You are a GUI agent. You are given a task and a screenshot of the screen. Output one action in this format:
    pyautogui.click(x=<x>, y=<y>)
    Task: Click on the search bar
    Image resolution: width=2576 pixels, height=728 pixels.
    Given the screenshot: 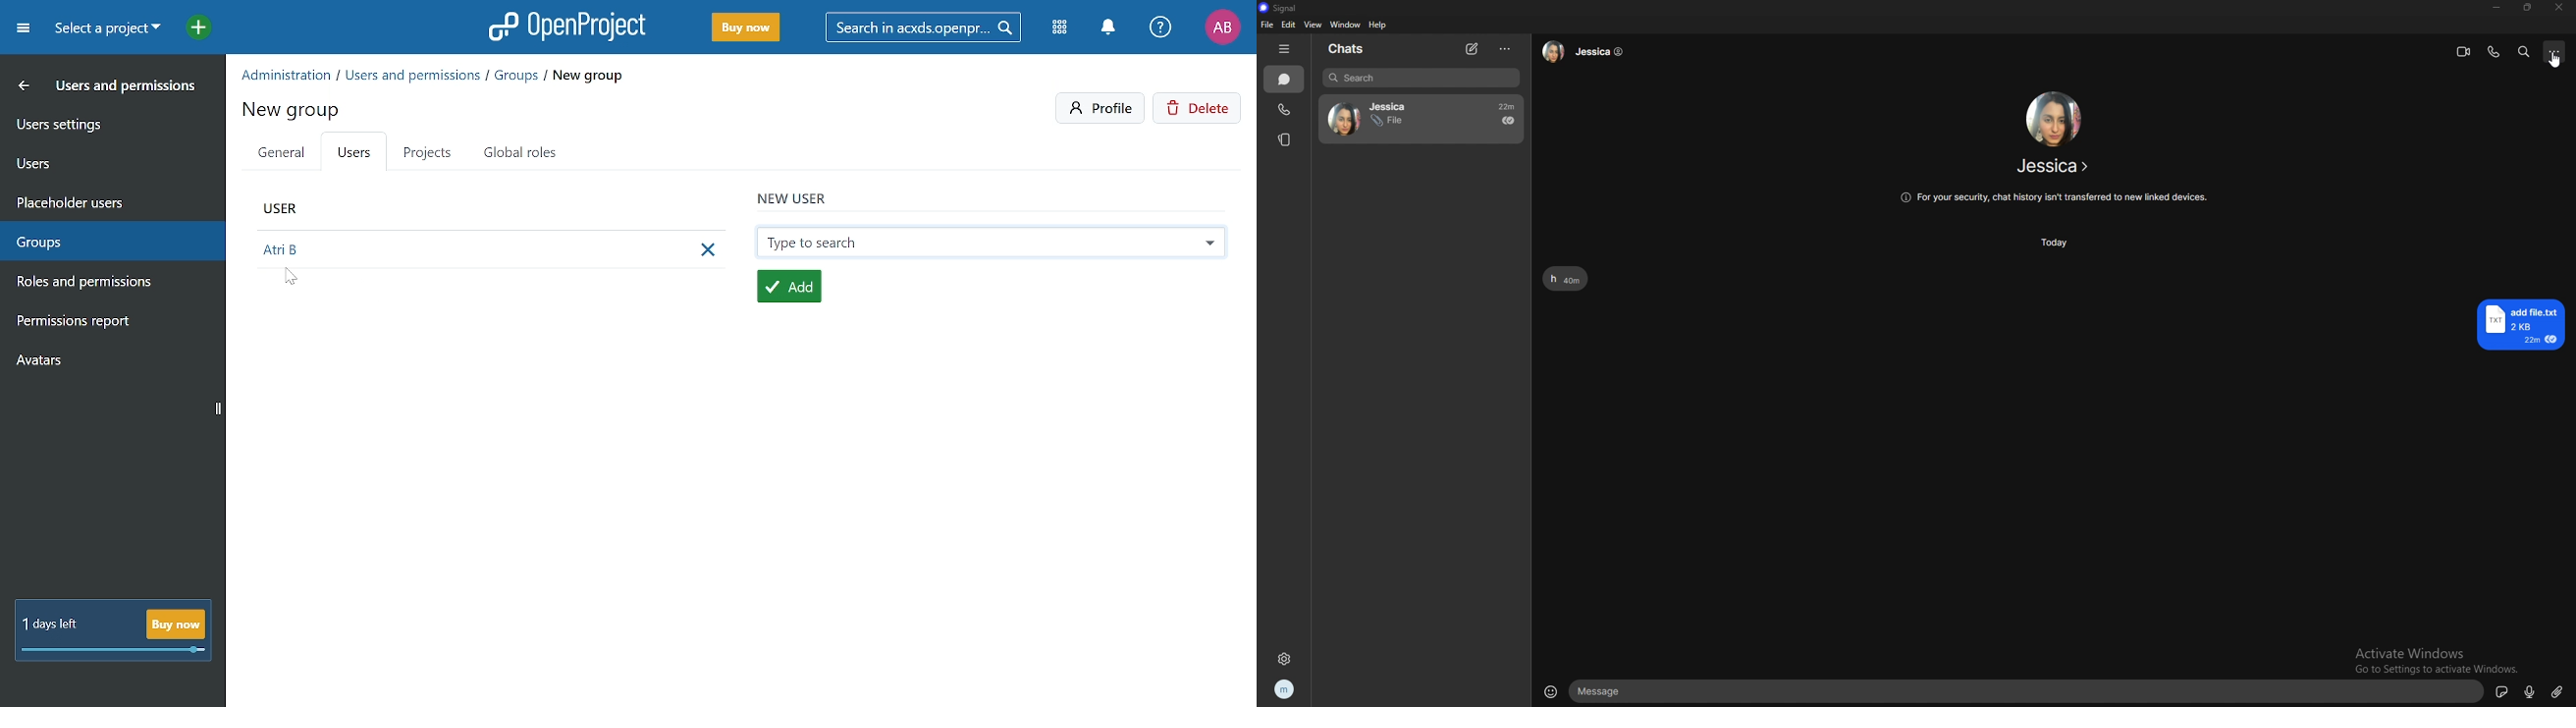 What is the action you would take?
    pyautogui.click(x=1421, y=78)
    